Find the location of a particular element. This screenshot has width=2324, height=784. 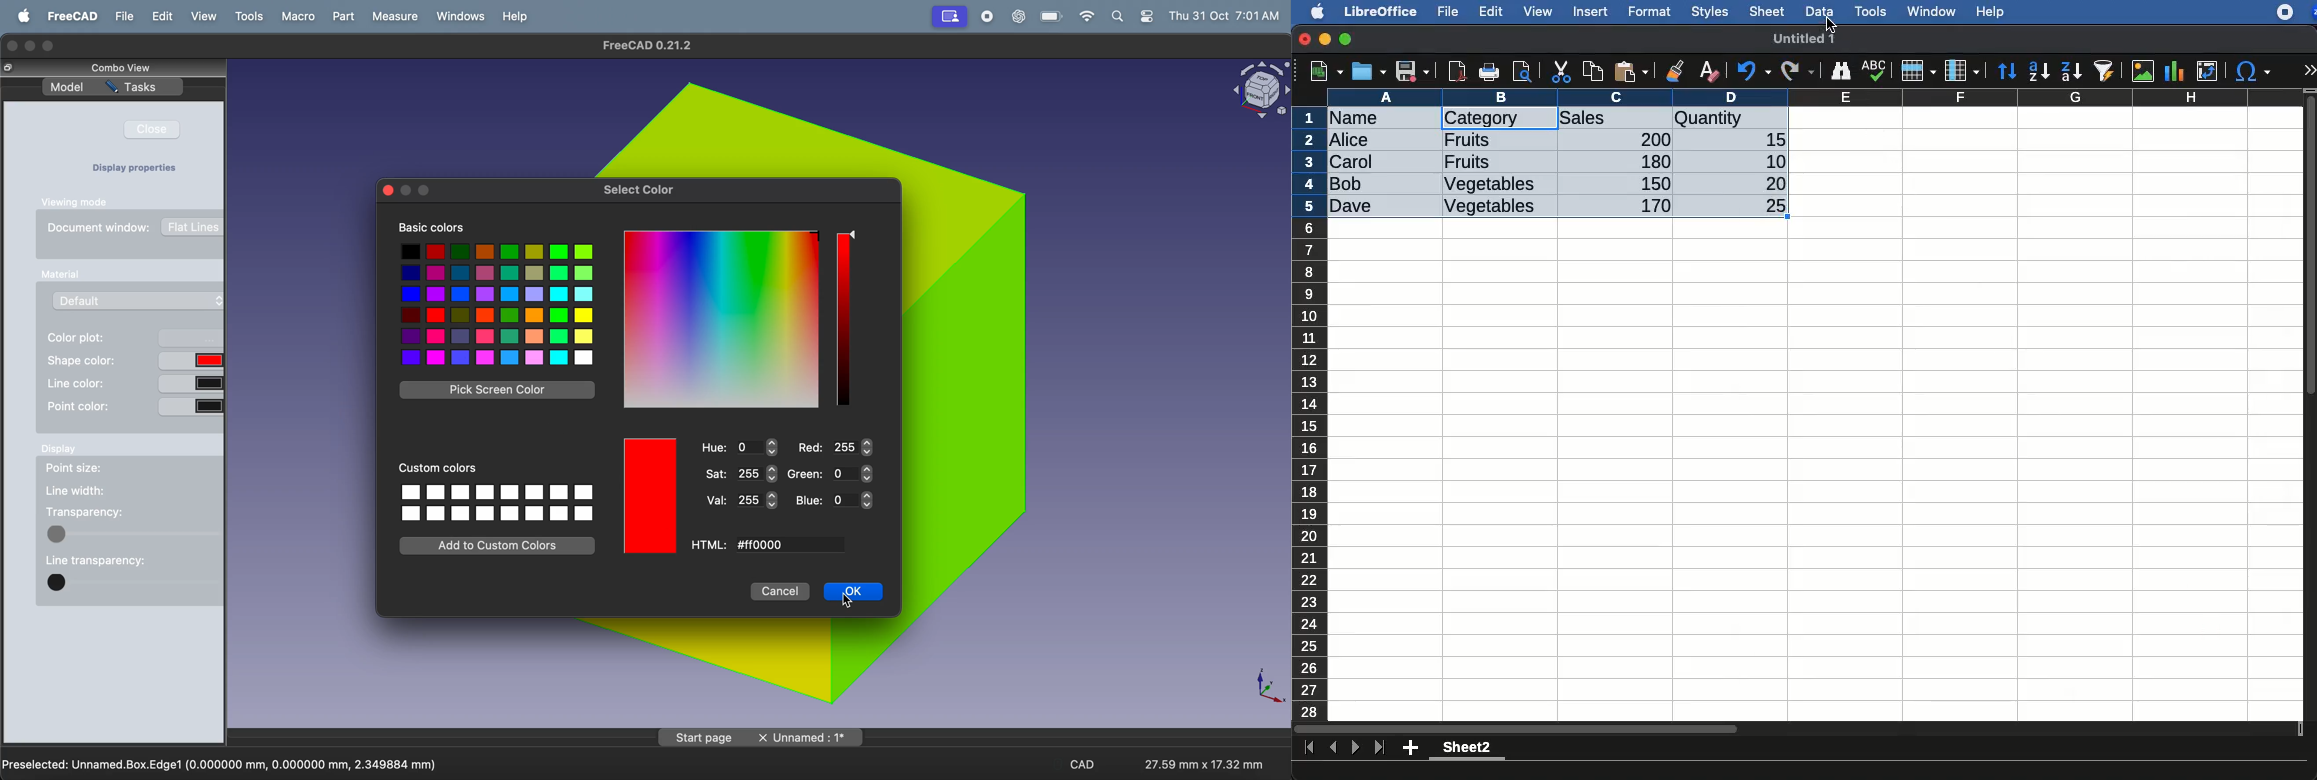

Carol is located at coordinates (1368, 163).